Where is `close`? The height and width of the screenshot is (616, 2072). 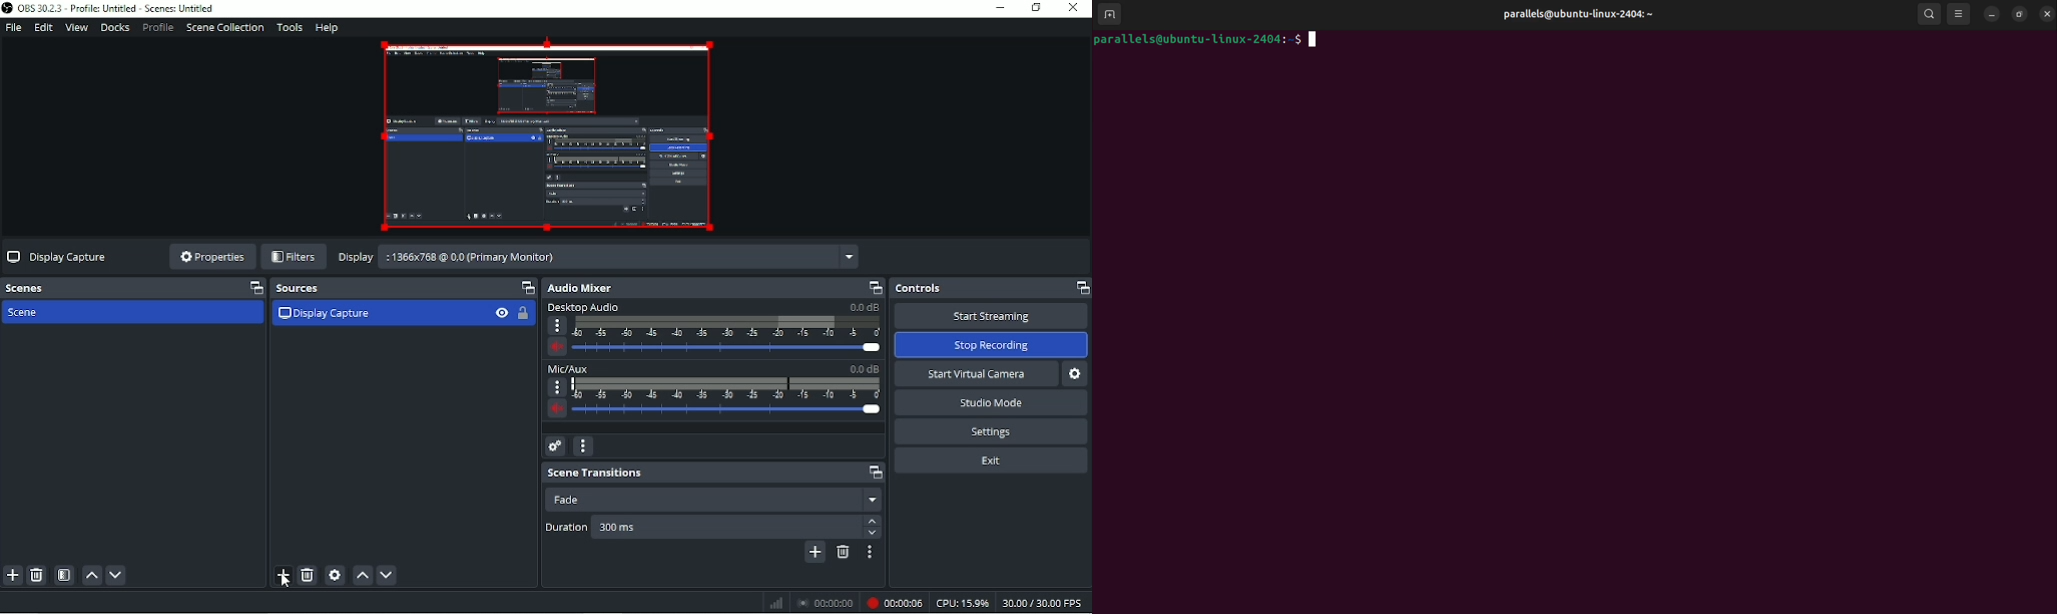 close is located at coordinates (2046, 14).